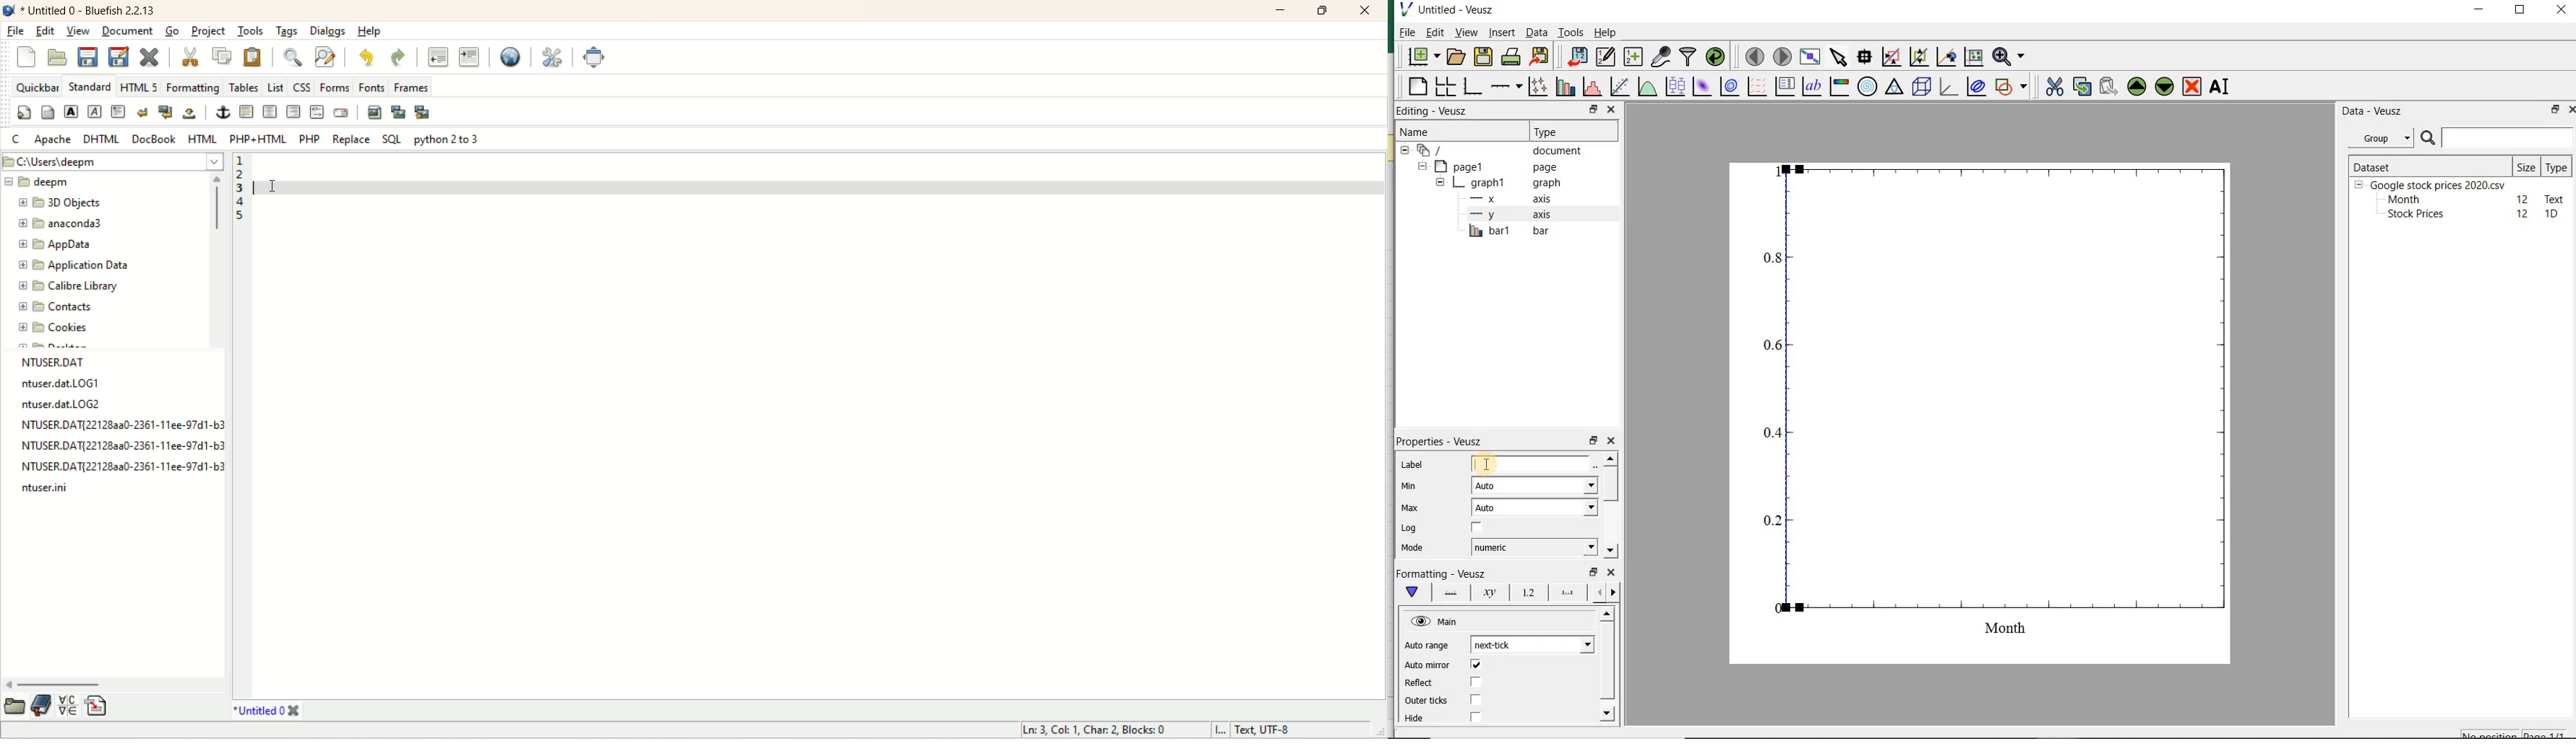 This screenshot has height=756, width=2576. Describe the element at coordinates (326, 30) in the screenshot. I see `dialogs` at that location.